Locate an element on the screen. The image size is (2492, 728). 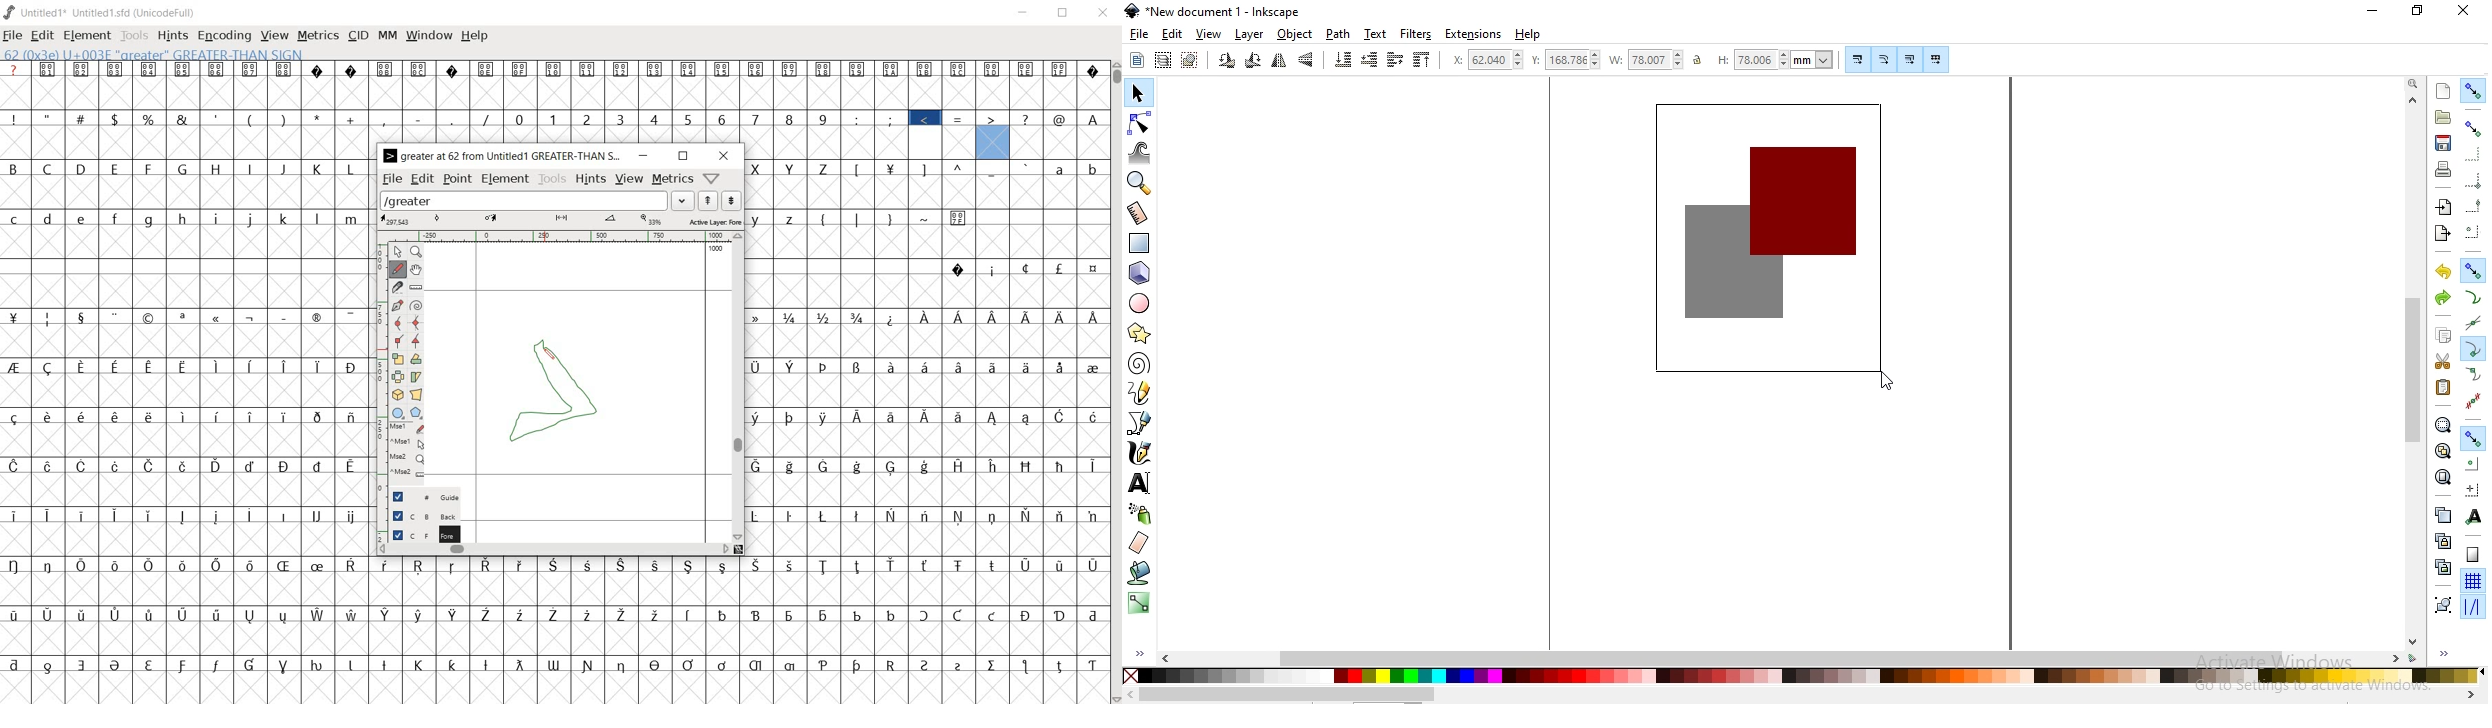
mm is located at coordinates (388, 37).